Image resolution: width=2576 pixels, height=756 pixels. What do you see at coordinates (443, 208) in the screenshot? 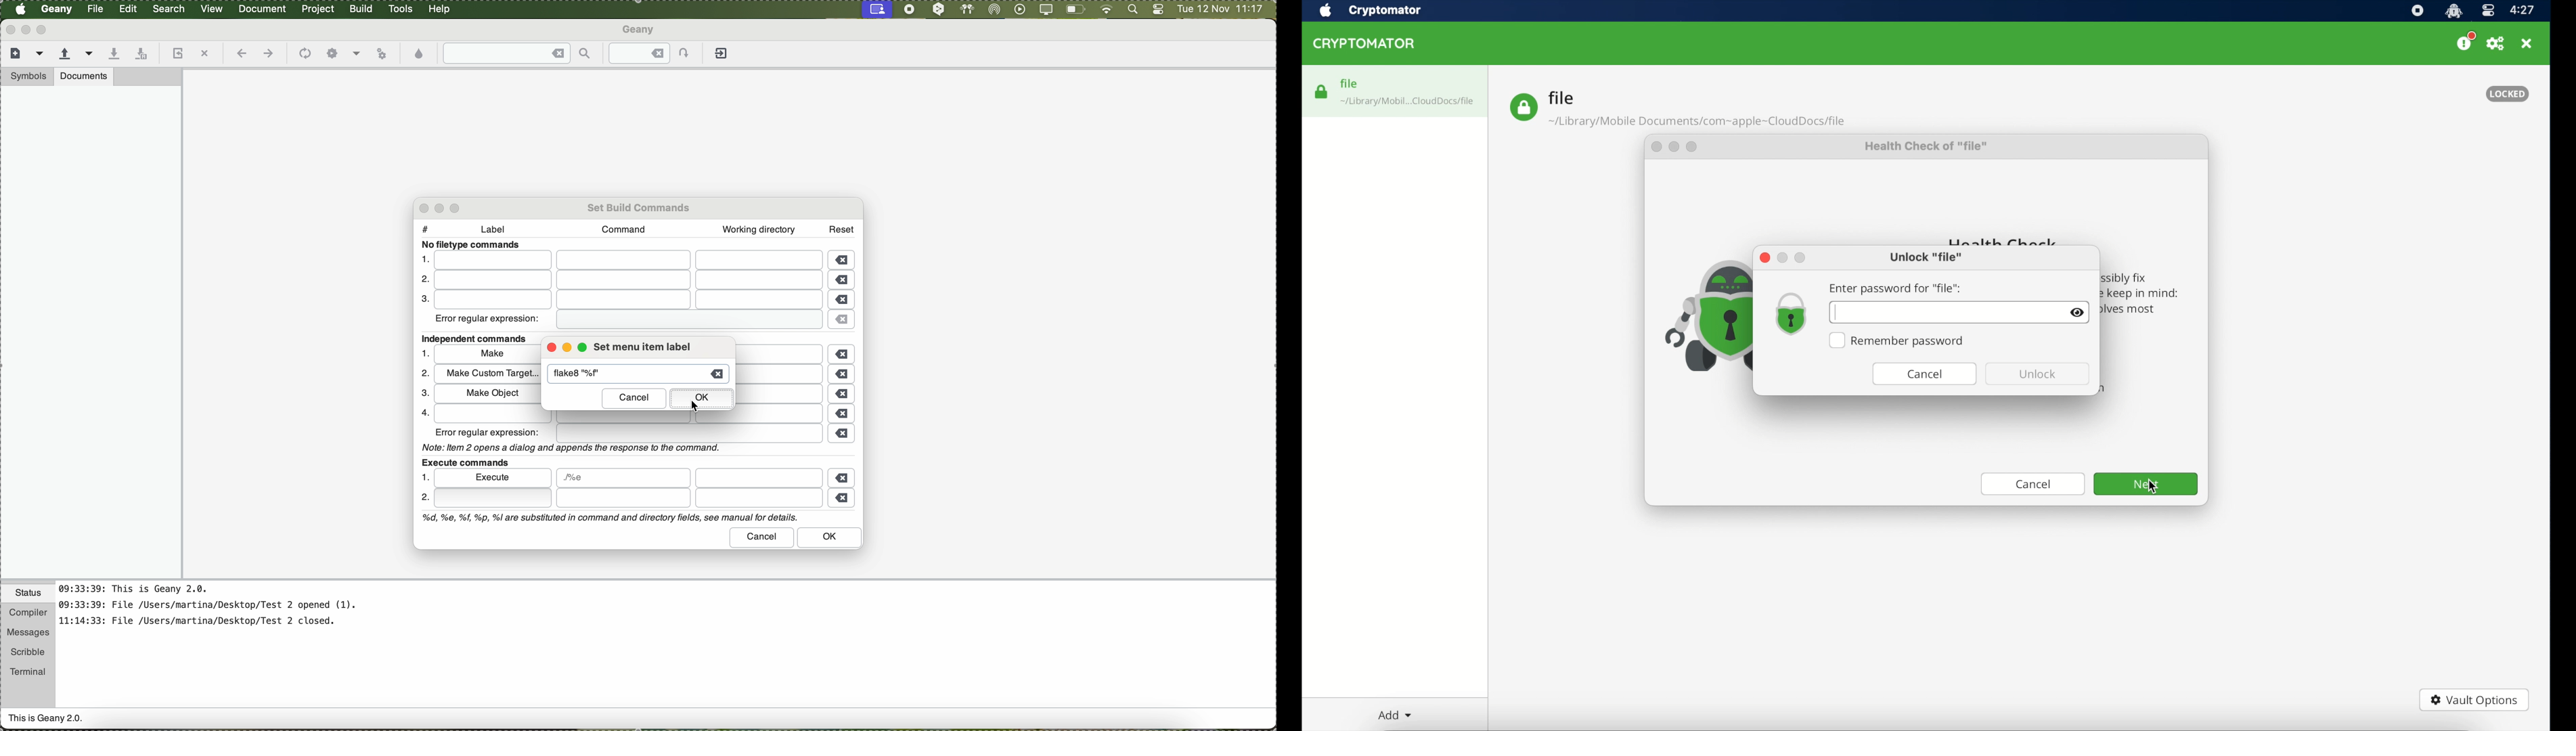
I see `minimize` at bounding box center [443, 208].